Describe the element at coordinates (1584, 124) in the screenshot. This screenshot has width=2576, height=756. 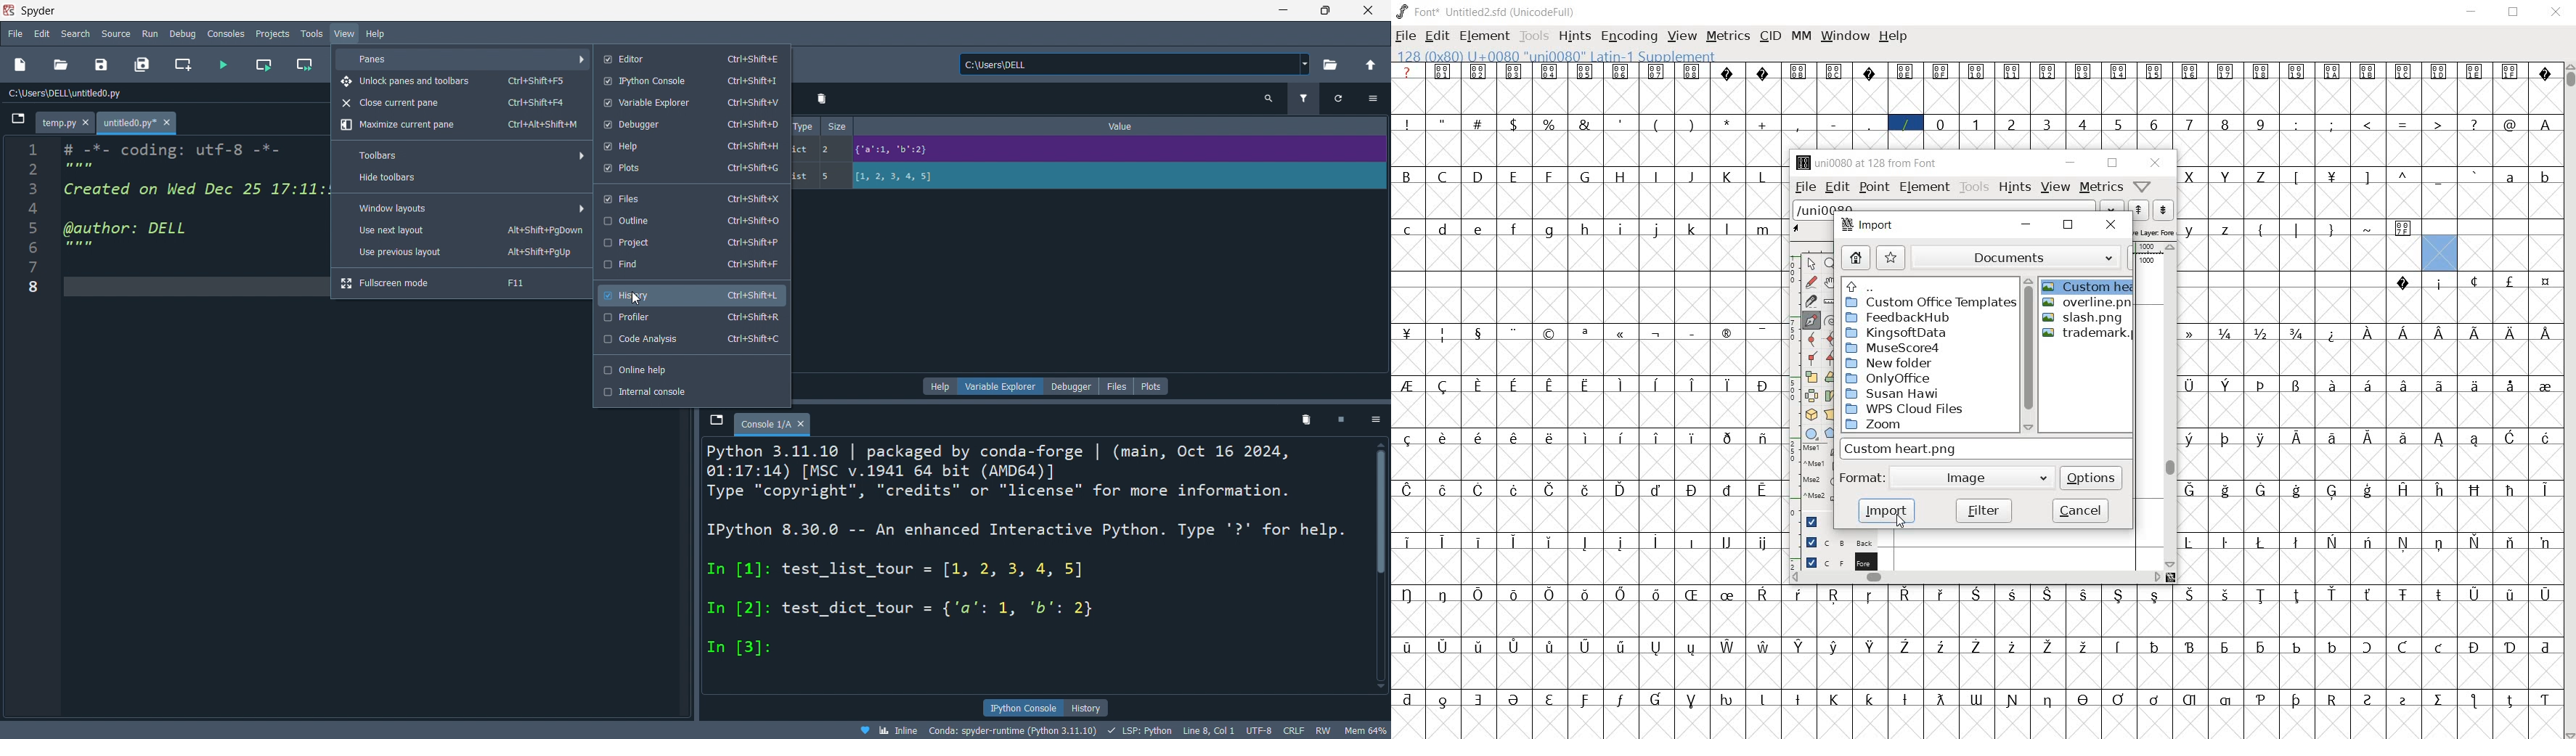
I see `glyph` at that location.